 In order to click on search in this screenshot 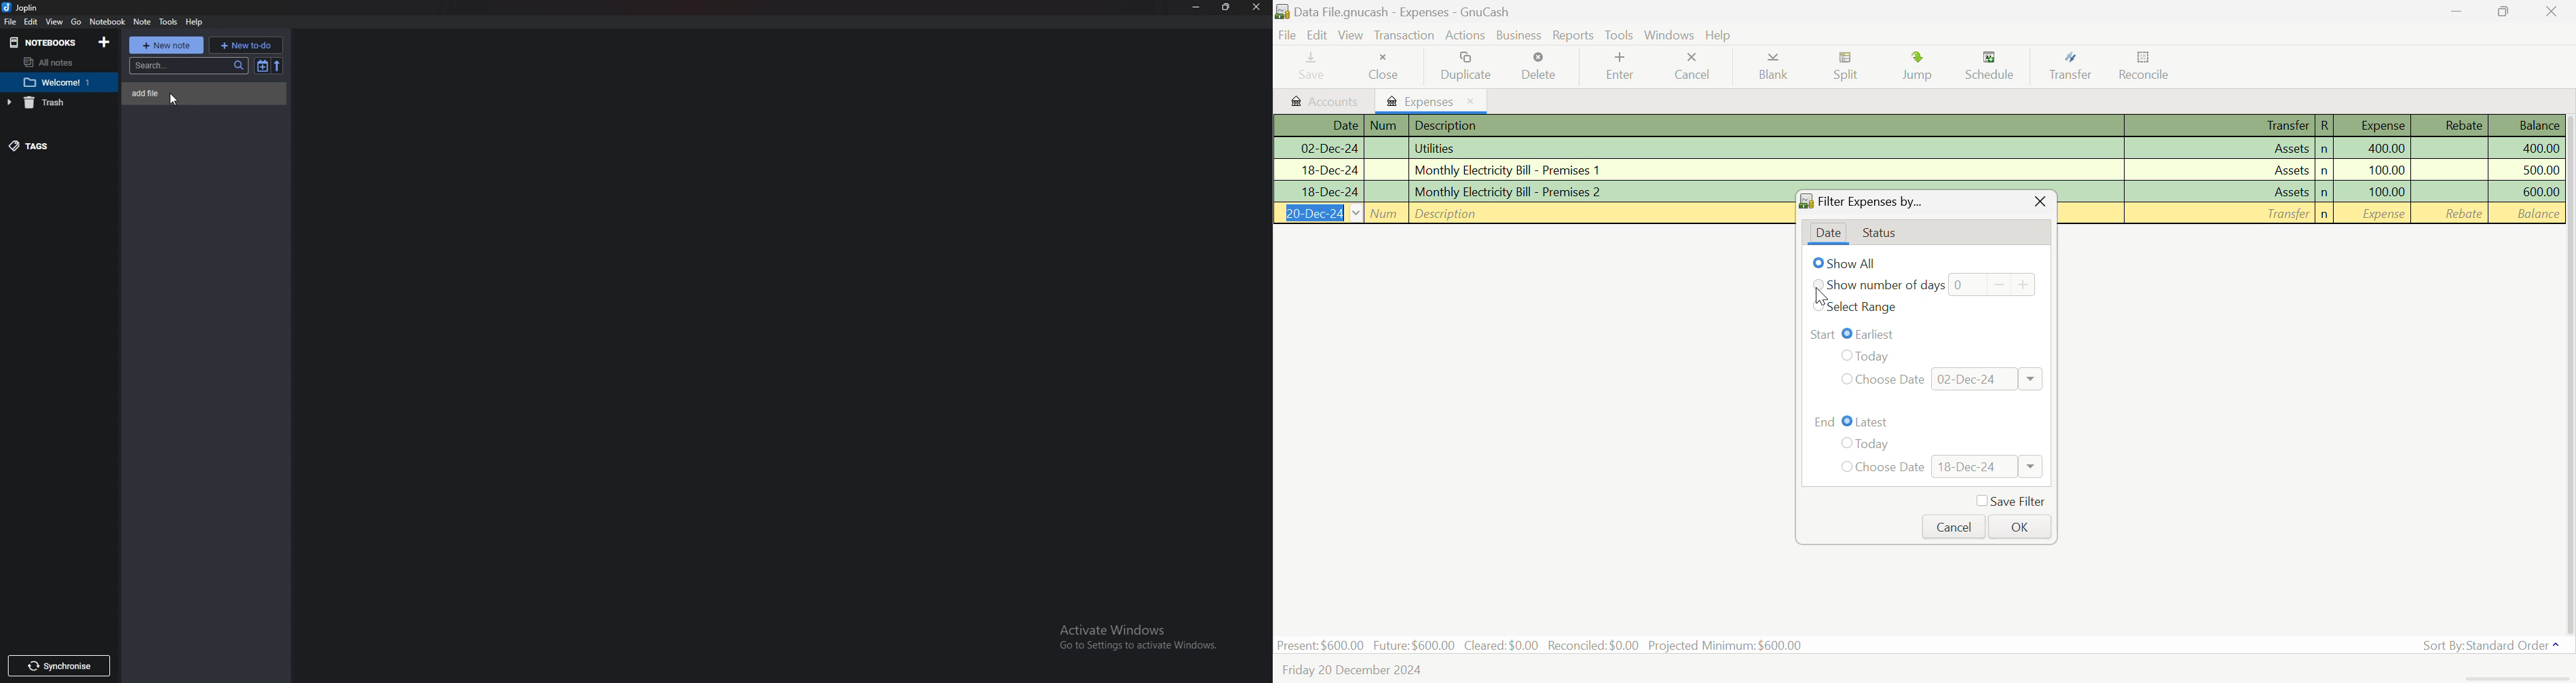, I will do `click(187, 65)`.